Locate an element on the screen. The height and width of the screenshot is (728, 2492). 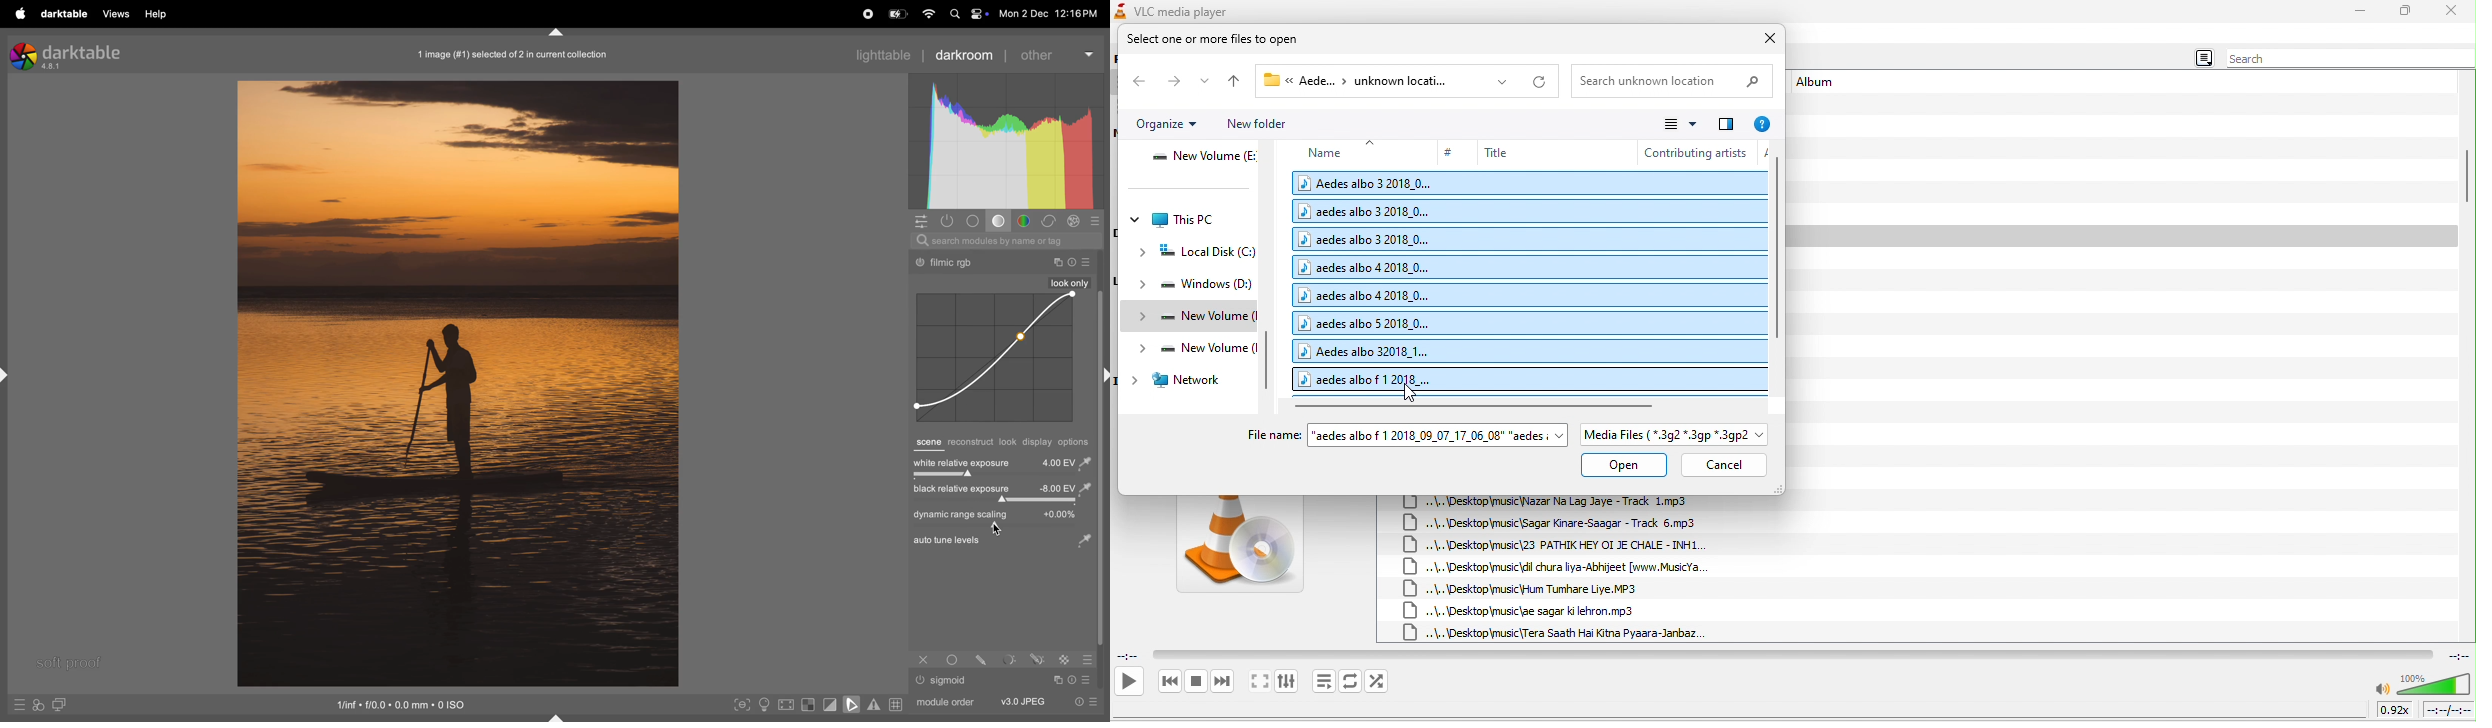
double window is located at coordinates (58, 705).